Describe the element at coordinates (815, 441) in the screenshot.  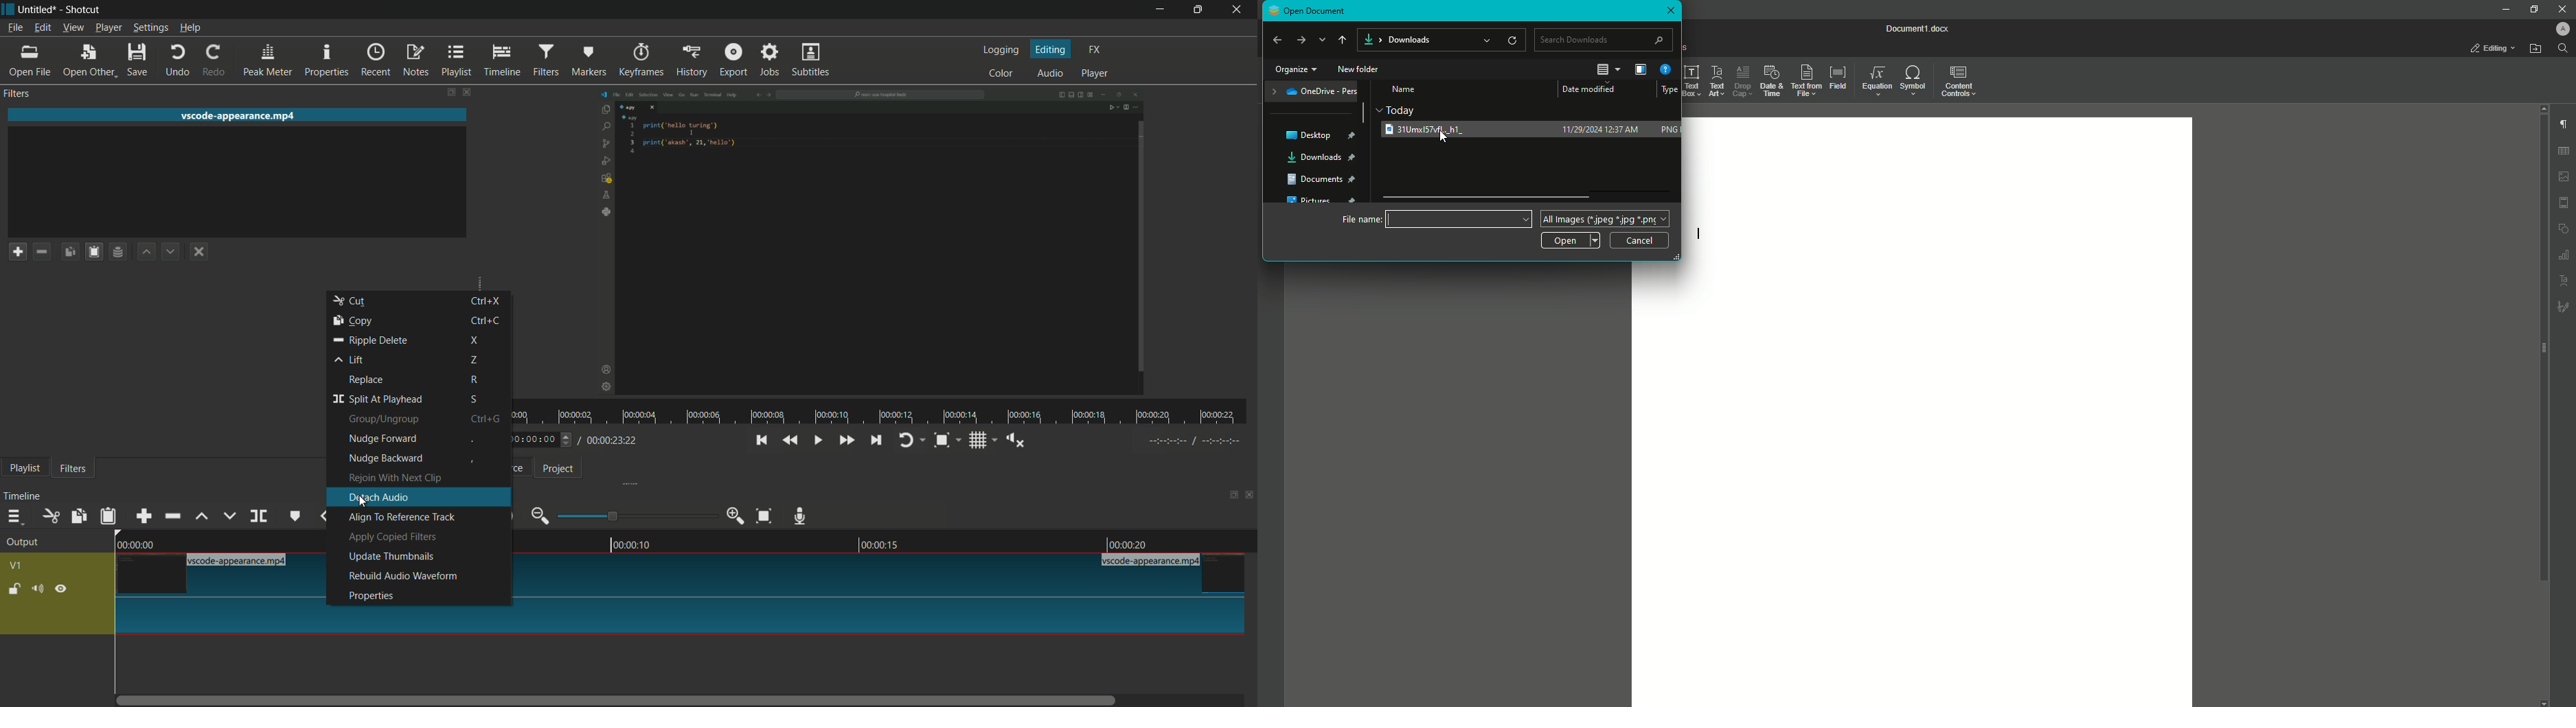
I see `toggle play or pause` at that location.